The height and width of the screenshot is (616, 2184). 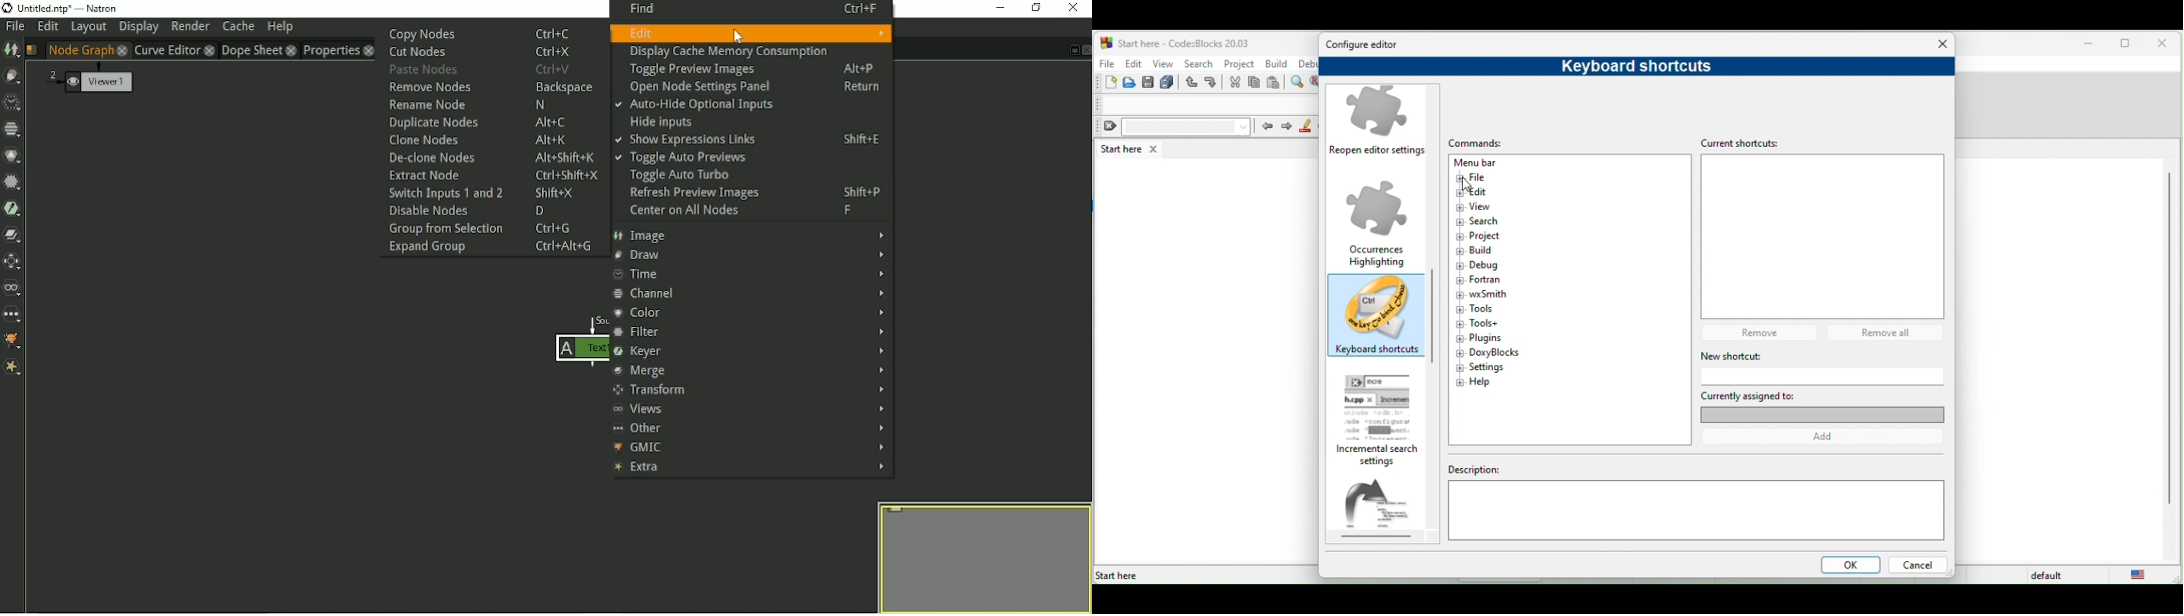 What do you see at coordinates (1133, 63) in the screenshot?
I see `edit` at bounding box center [1133, 63].